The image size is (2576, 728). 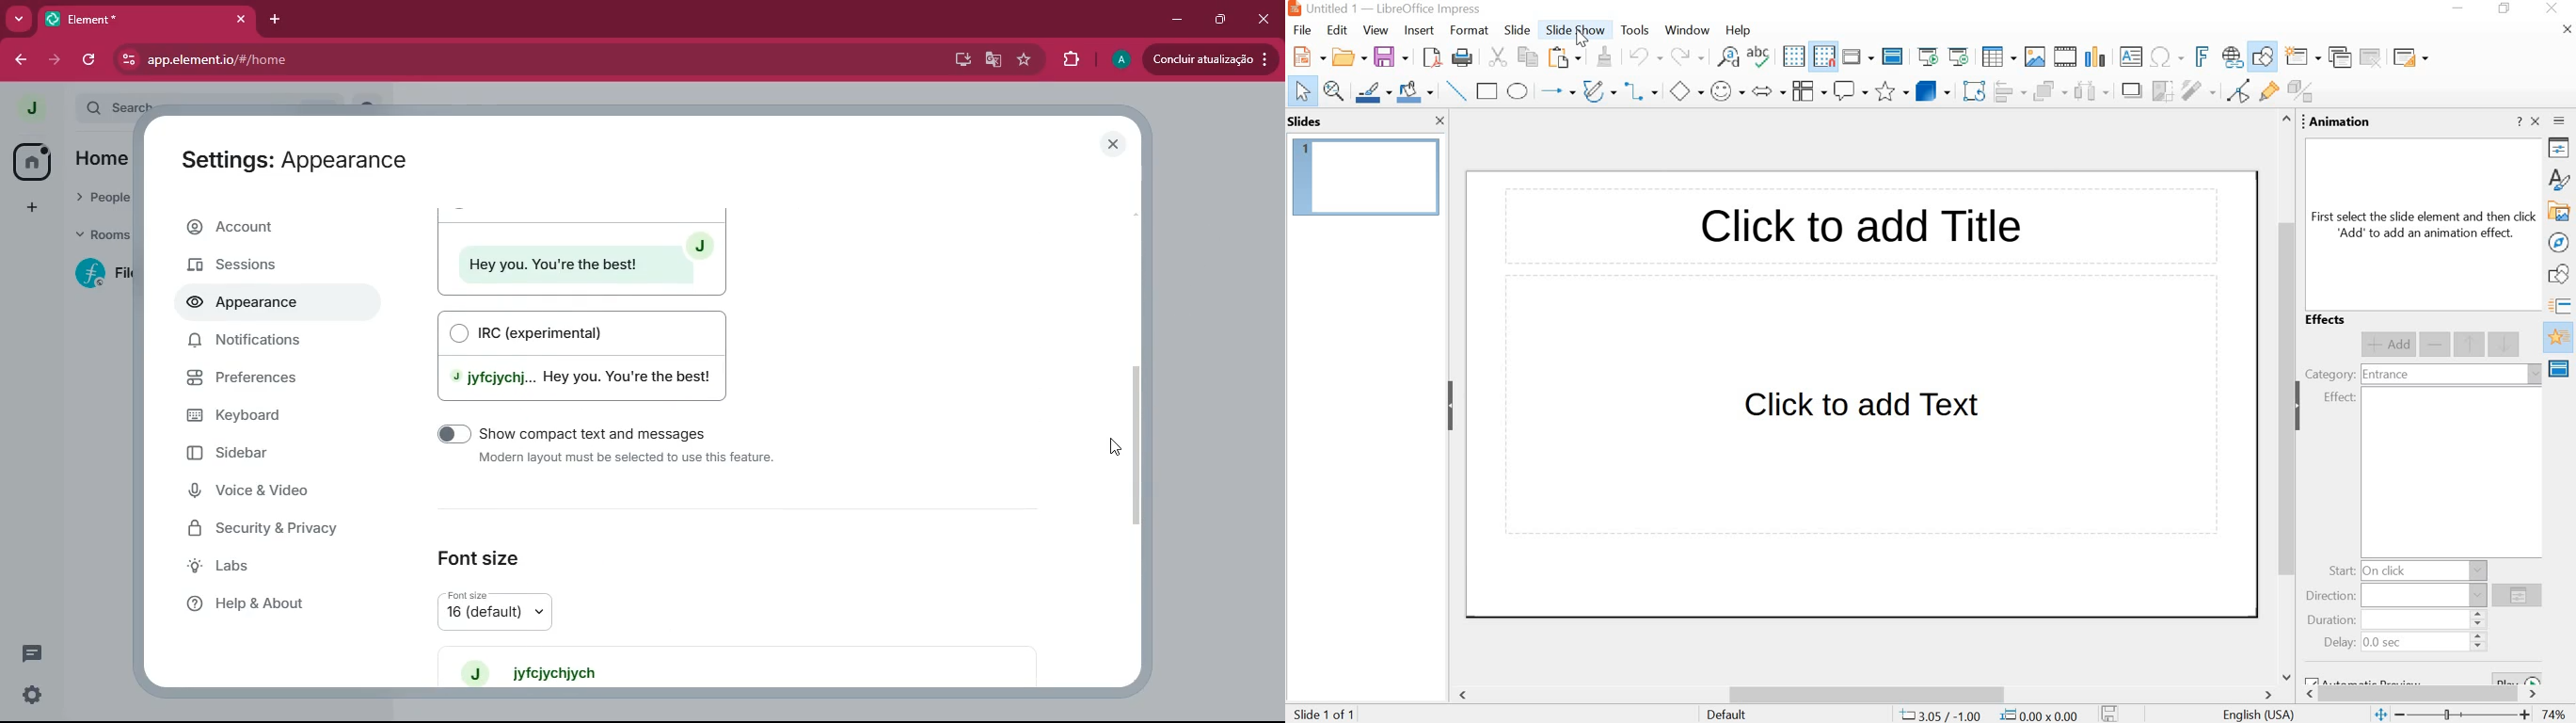 What do you see at coordinates (2569, 30) in the screenshot?
I see `close document` at bounding box center [2569, 30].